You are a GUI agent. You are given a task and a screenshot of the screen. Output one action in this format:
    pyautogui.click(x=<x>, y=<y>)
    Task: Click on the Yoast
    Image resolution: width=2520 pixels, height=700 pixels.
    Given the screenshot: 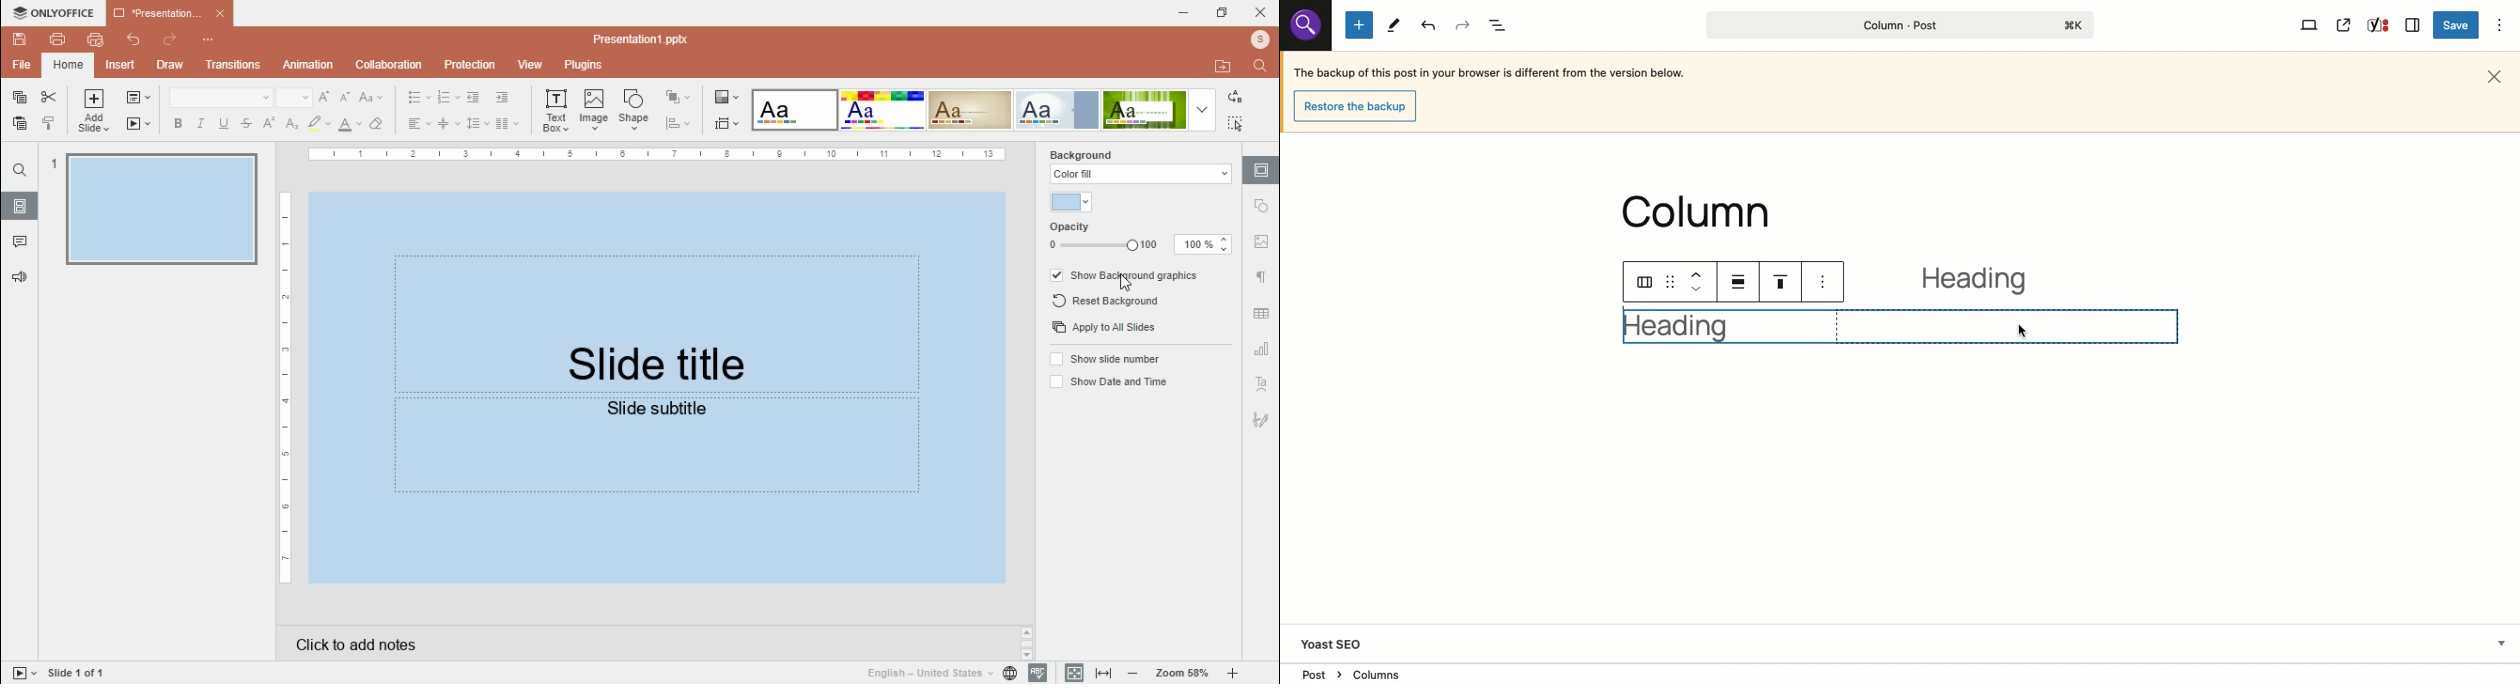 What is the action you would take?
    pyautogui.click(x=2377, y=27)
    